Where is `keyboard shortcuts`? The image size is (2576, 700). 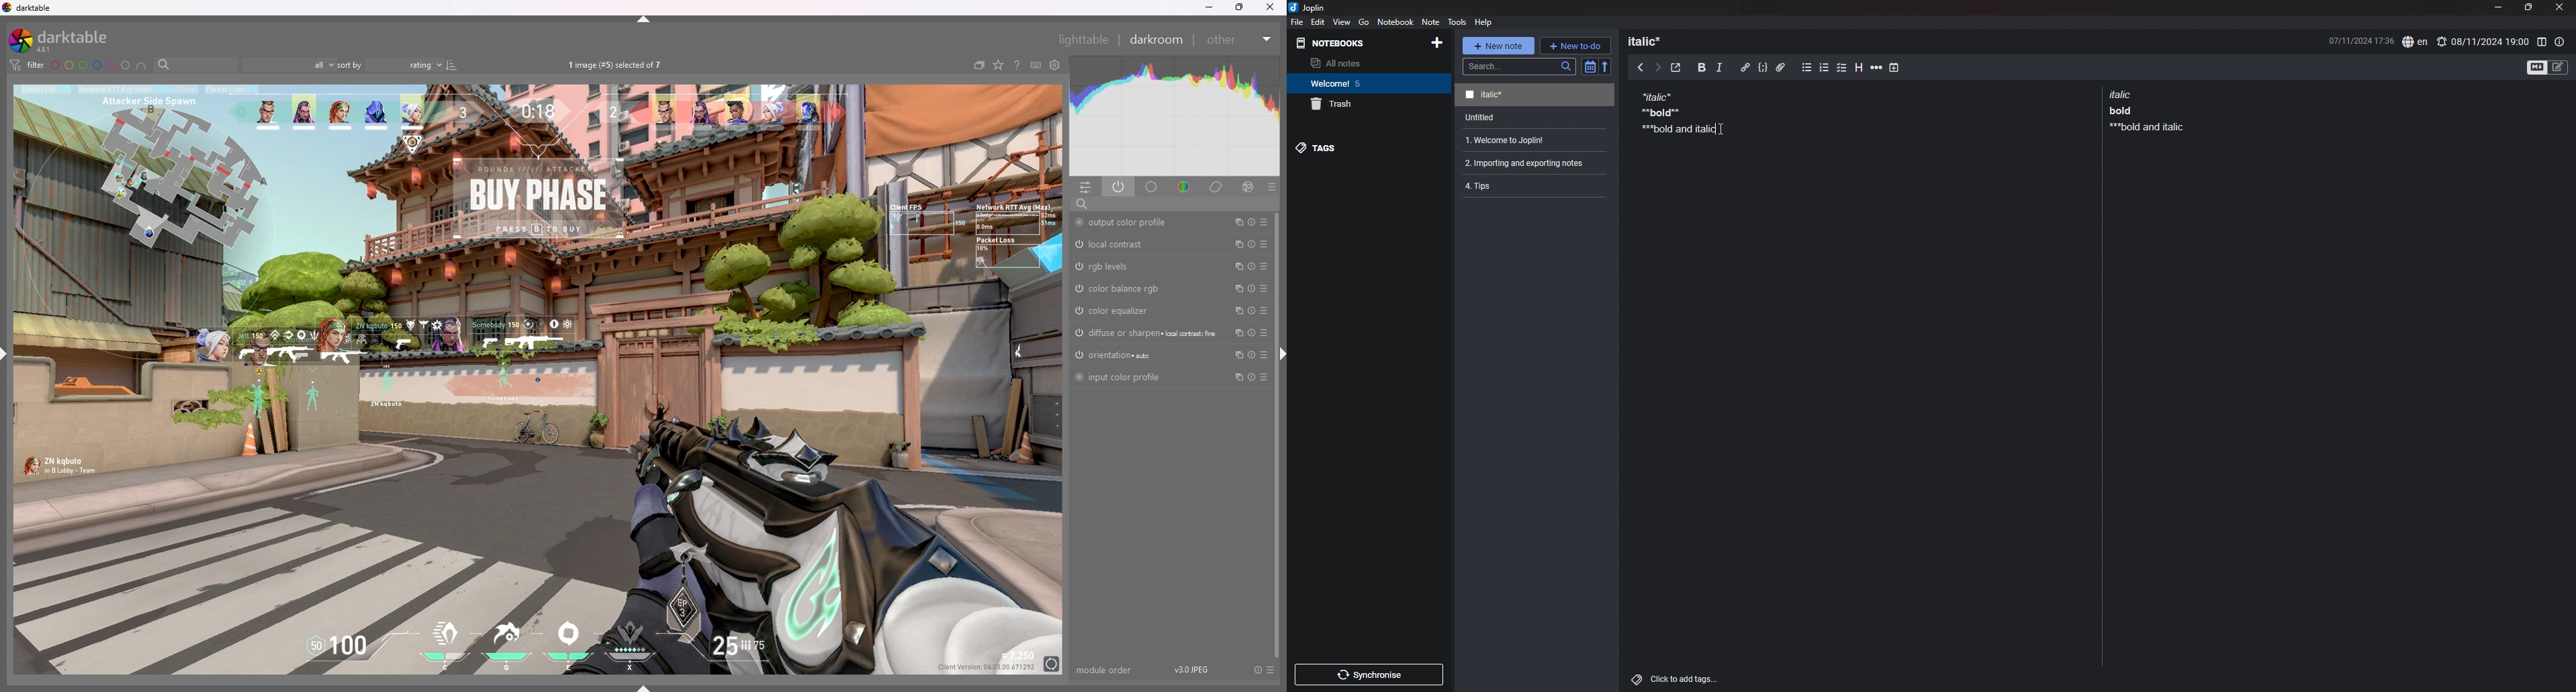 keyboard shortcuts is located at coordinates (1036, 65).